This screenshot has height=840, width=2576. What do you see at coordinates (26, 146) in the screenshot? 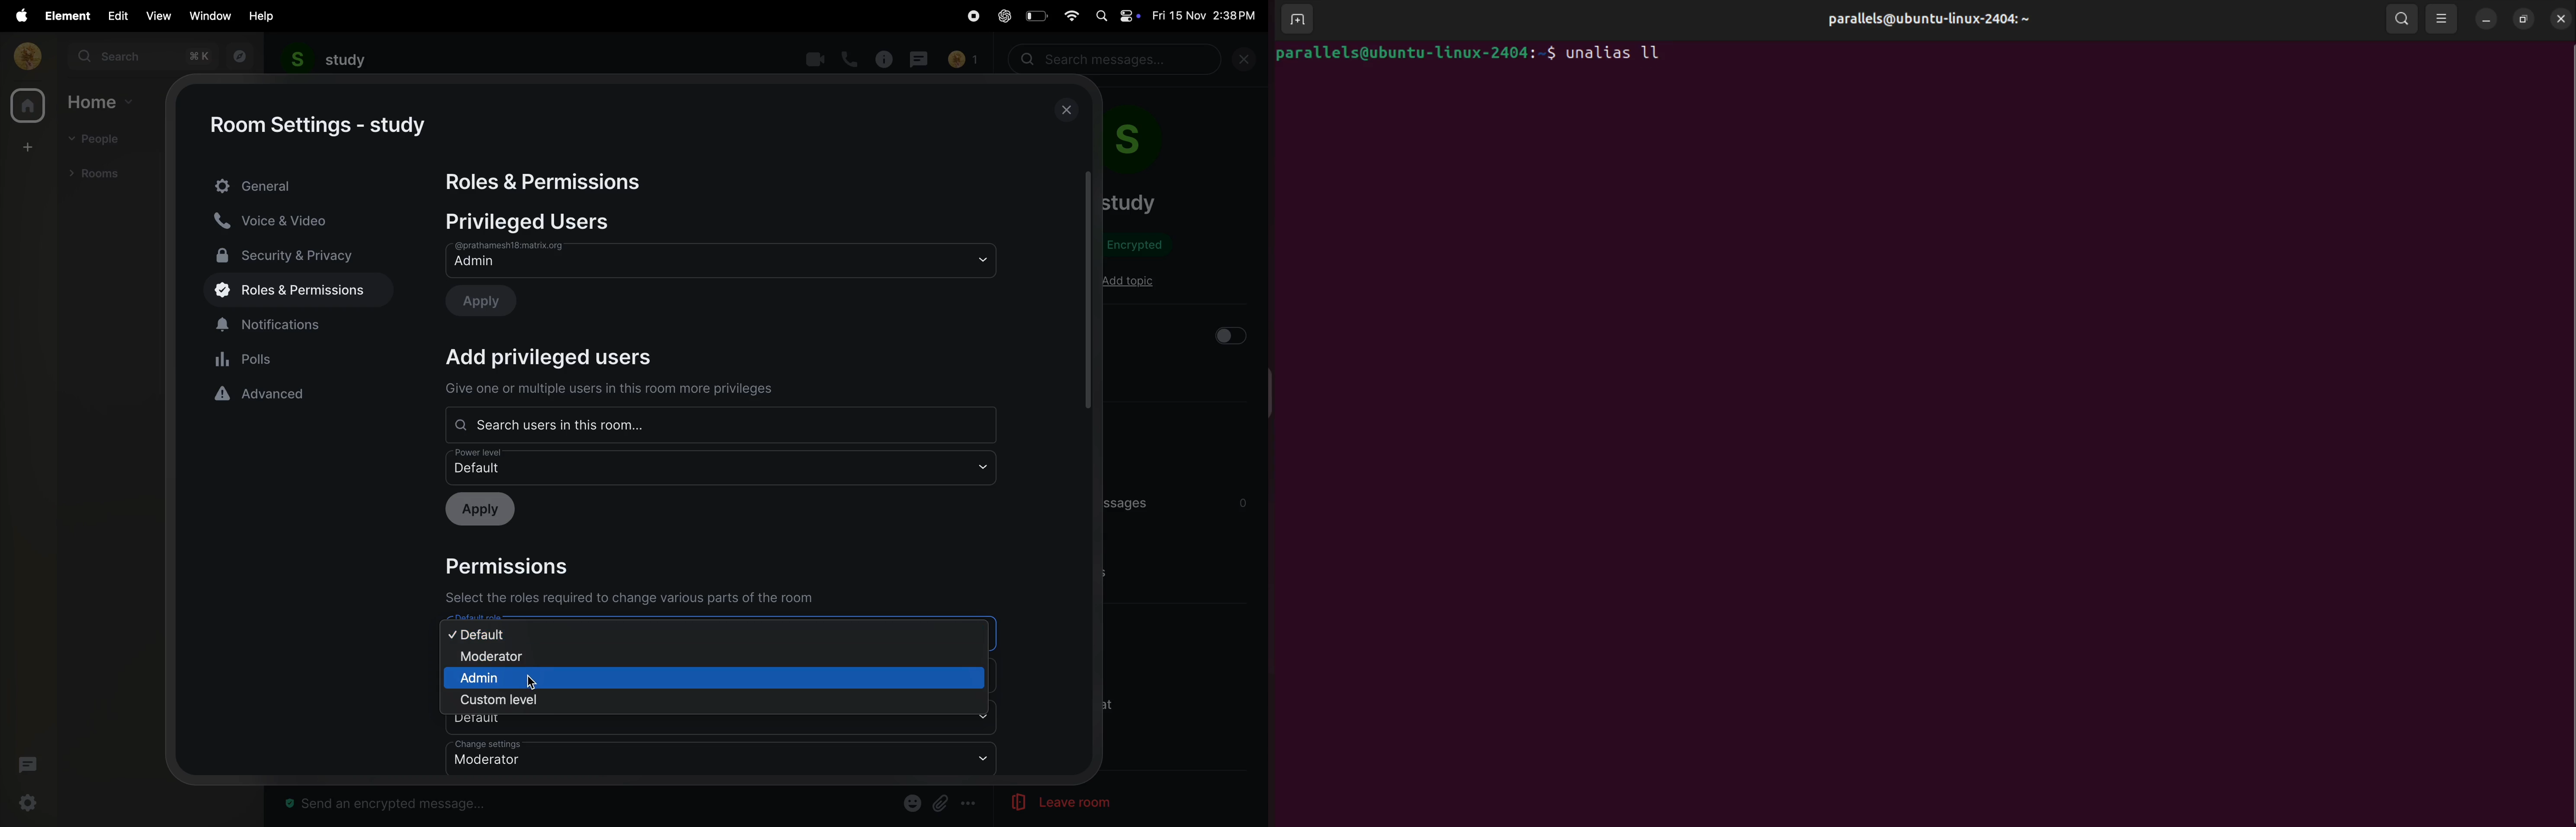
I see `create space` at bounding box center [26, 146].